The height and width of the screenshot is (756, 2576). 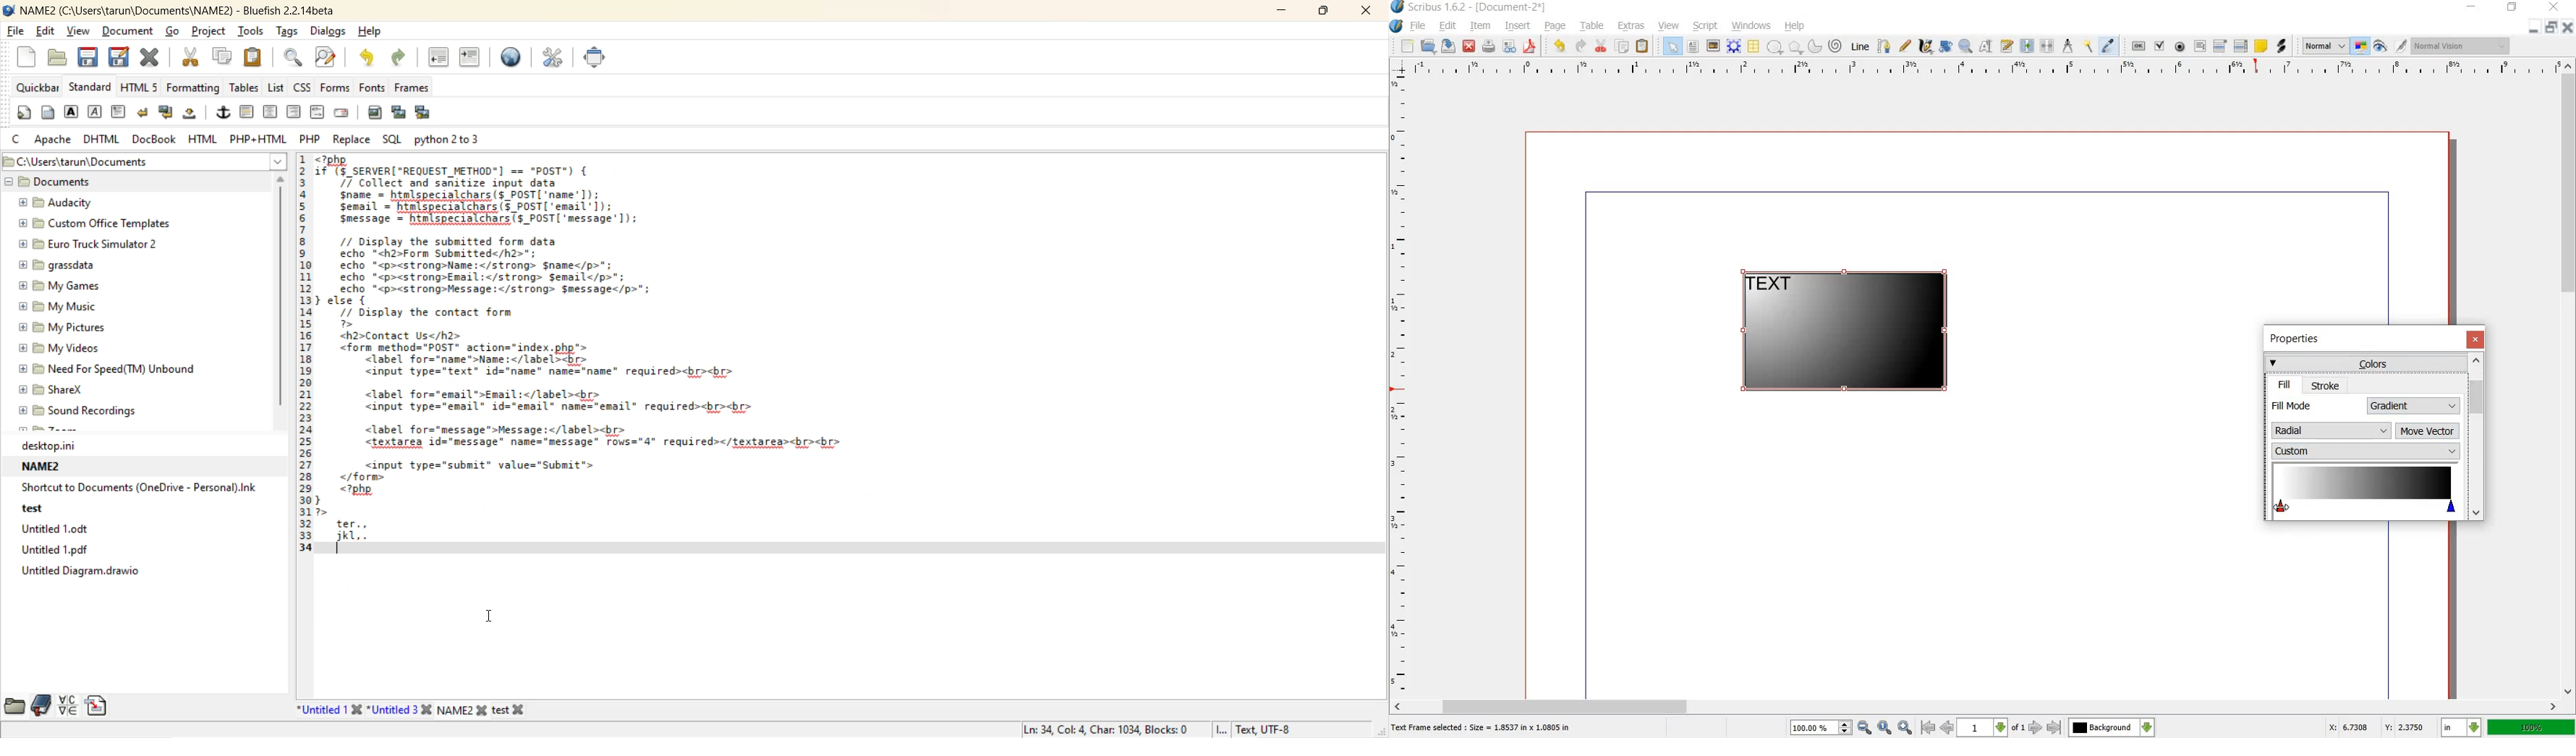 What do you see at coordinates (2462, 727) in the screenshot?
I see `in` at bounding box center [2462, 727].